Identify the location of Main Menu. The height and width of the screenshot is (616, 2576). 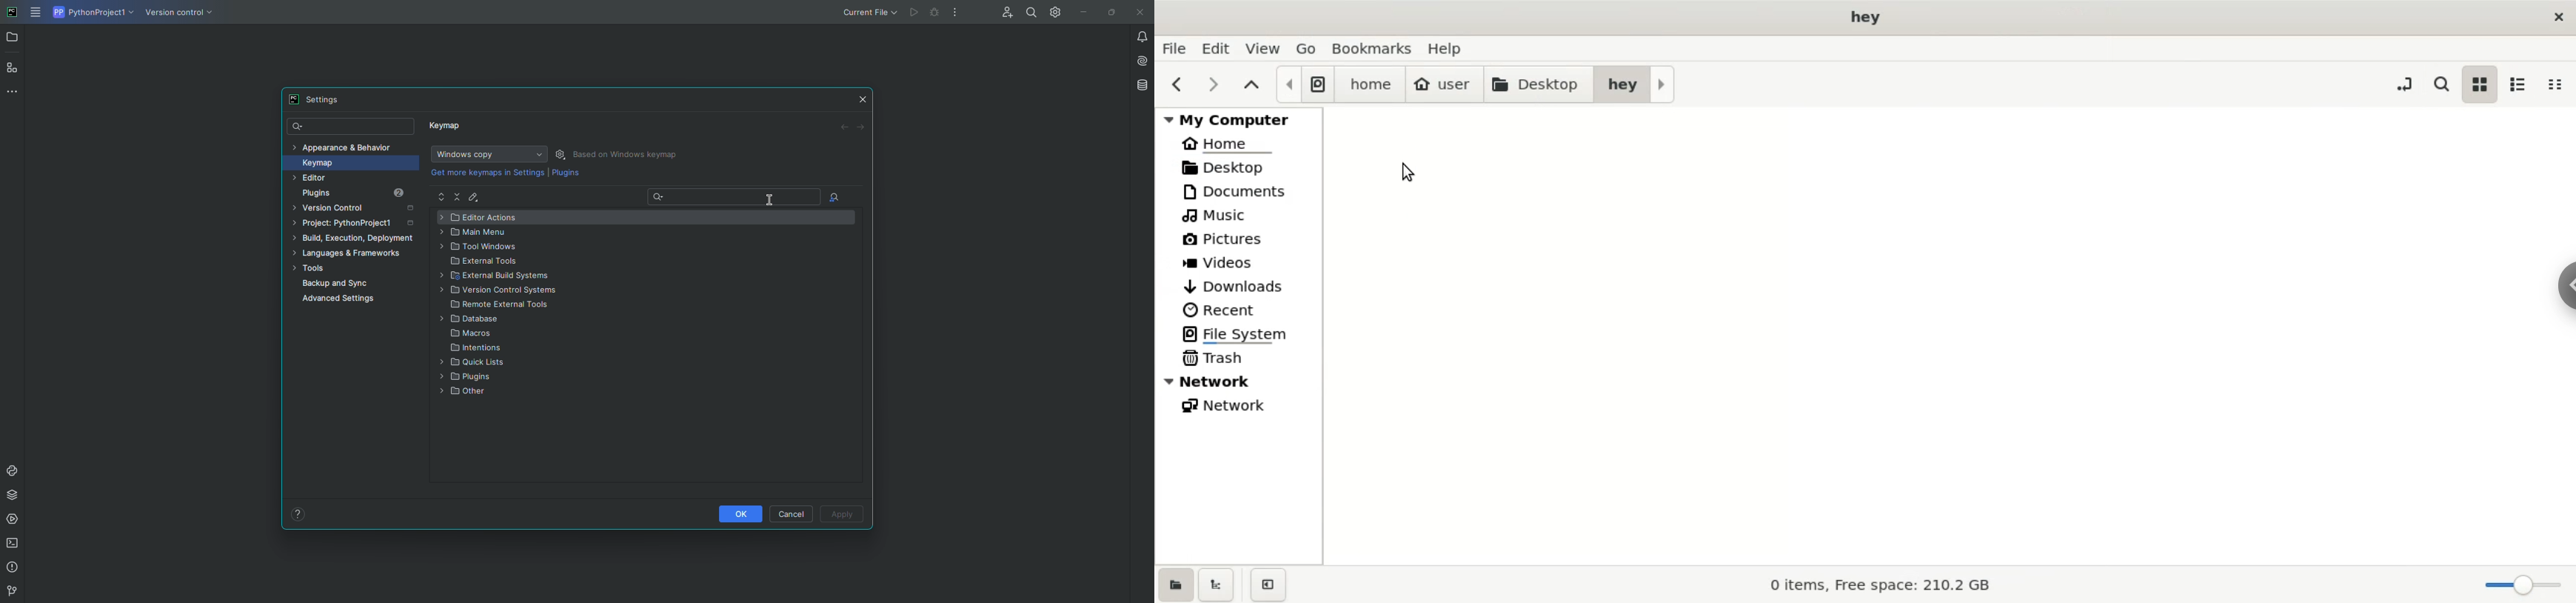
(37, 13).